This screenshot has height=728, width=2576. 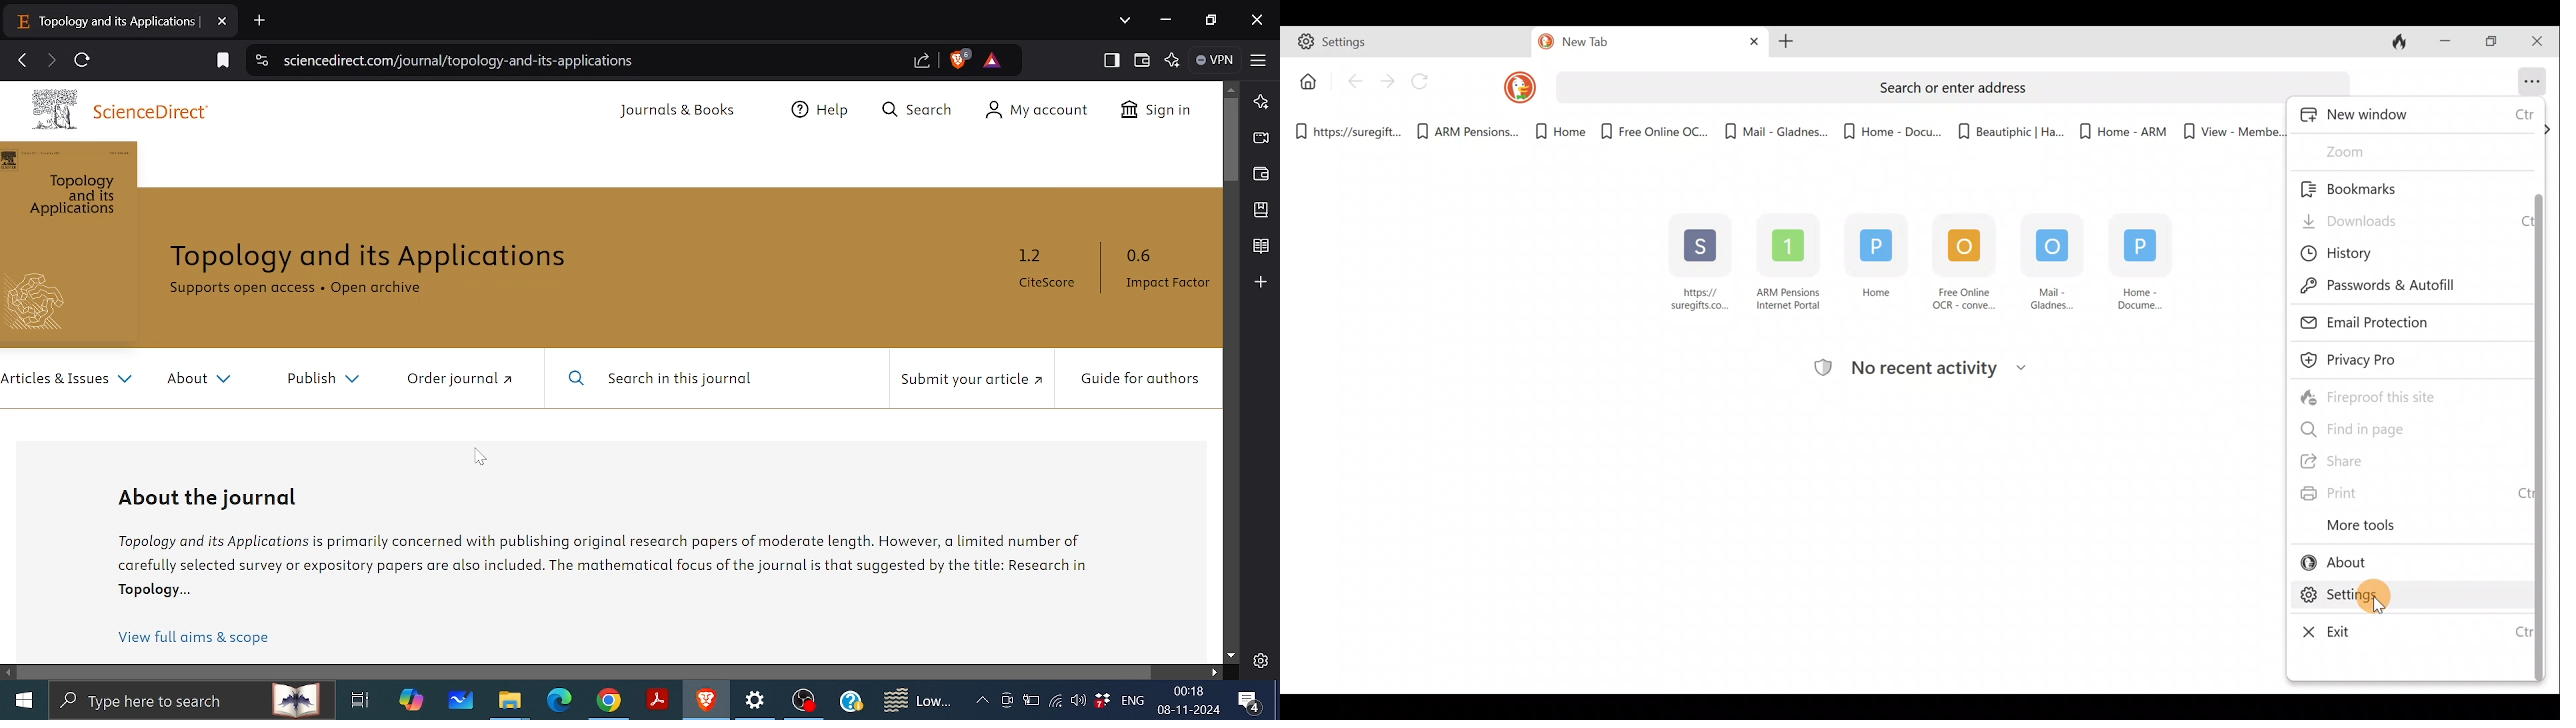 I want to click on Back, so click(x=1351, y=82).